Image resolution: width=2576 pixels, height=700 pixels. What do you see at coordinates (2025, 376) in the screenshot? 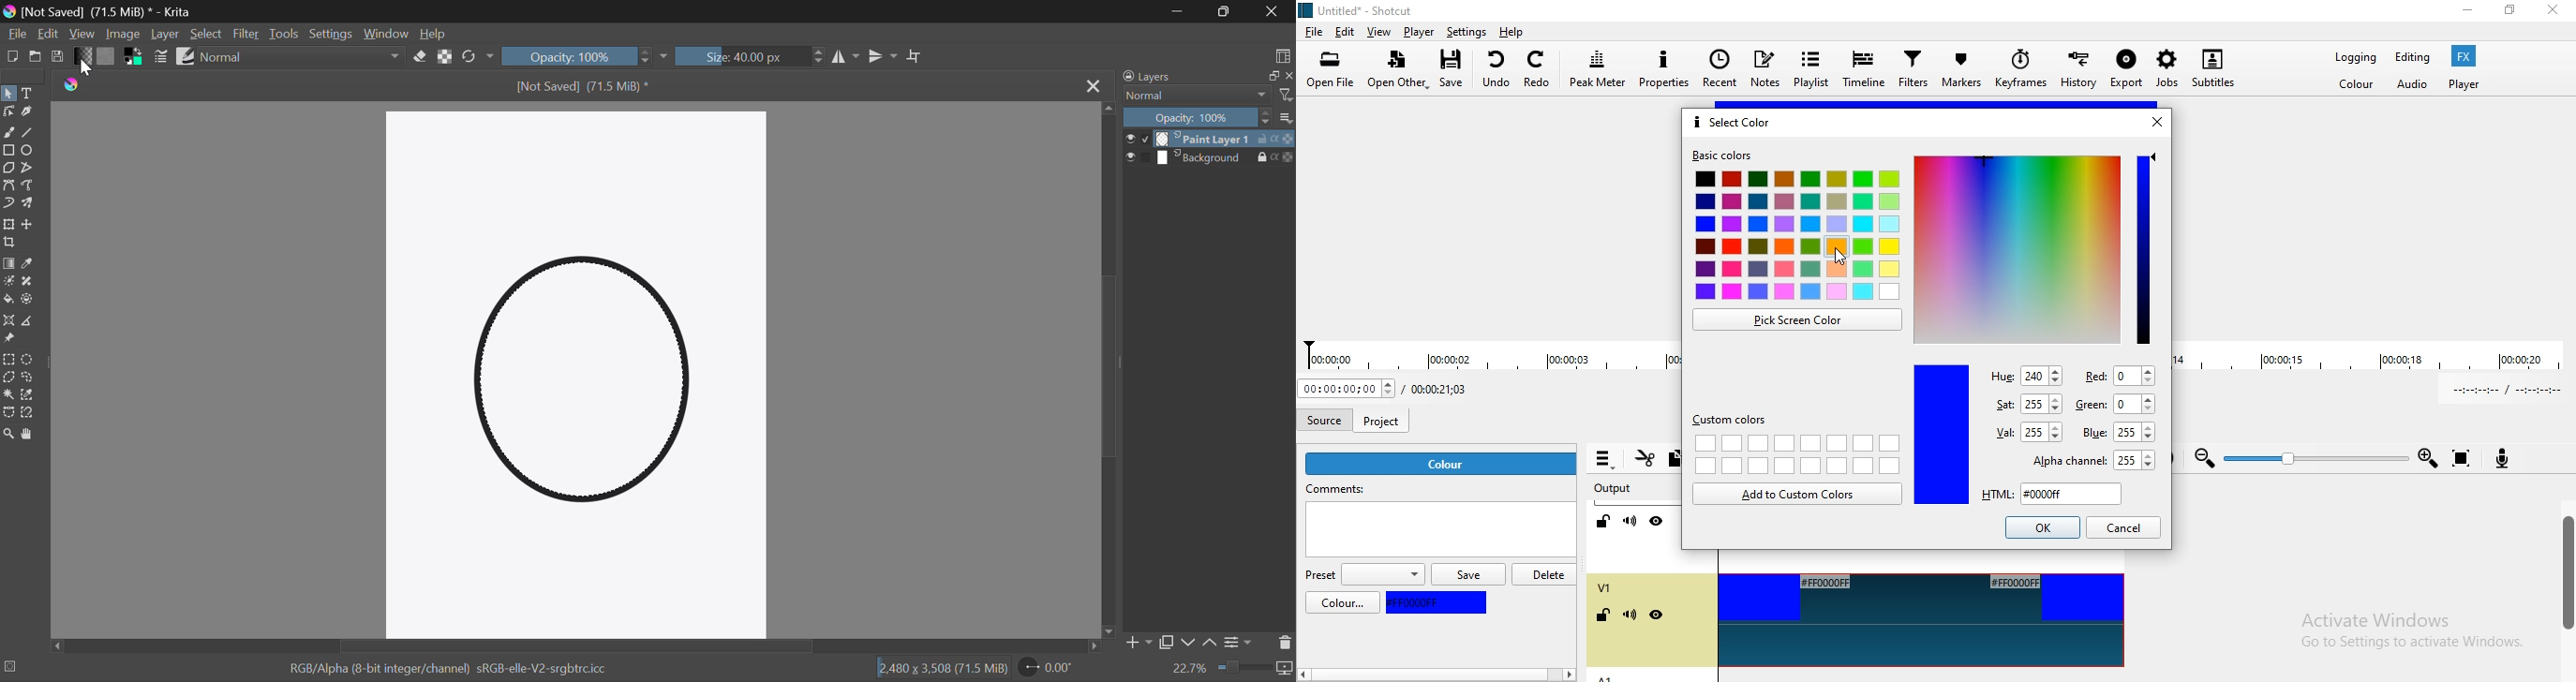
I see `hue` at bounding box center [2025, 376].